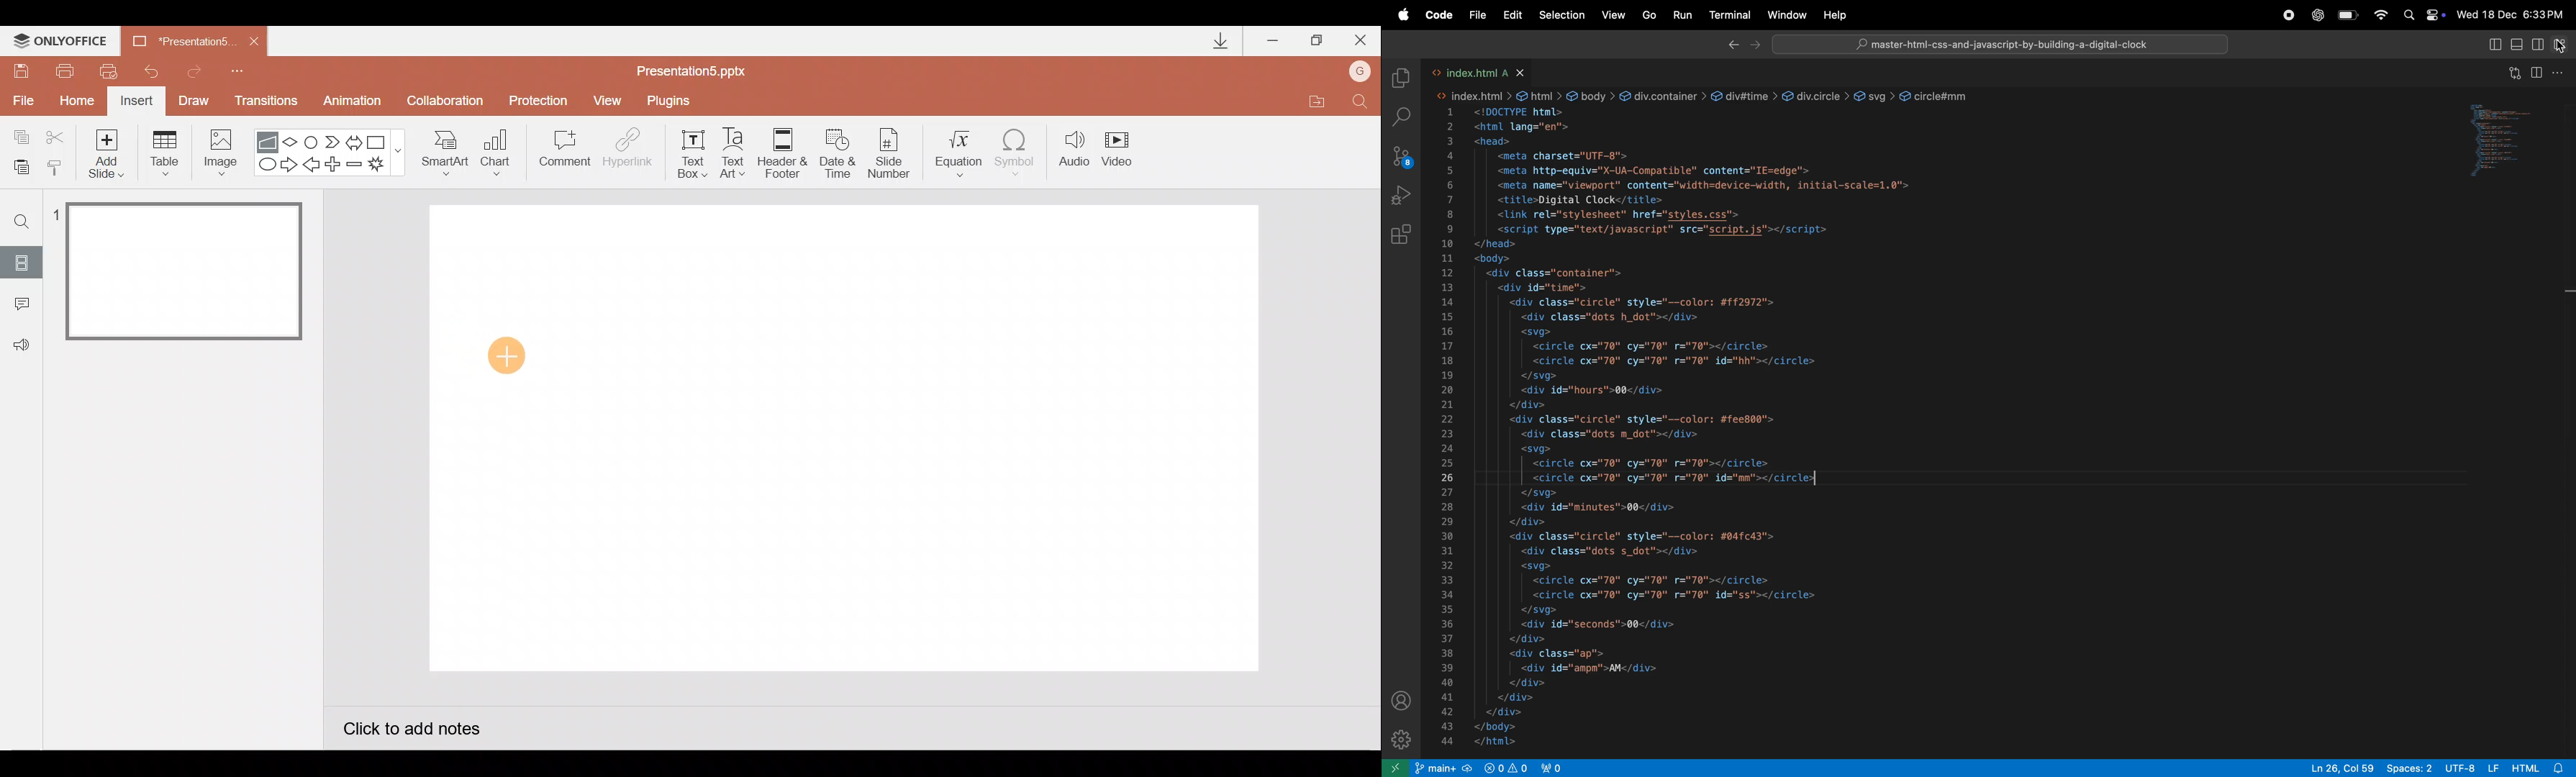 Image resolution: width=2576 pixels, height=784 pixels. I want to click on Customize quick access toolbar, so click(237, 69).